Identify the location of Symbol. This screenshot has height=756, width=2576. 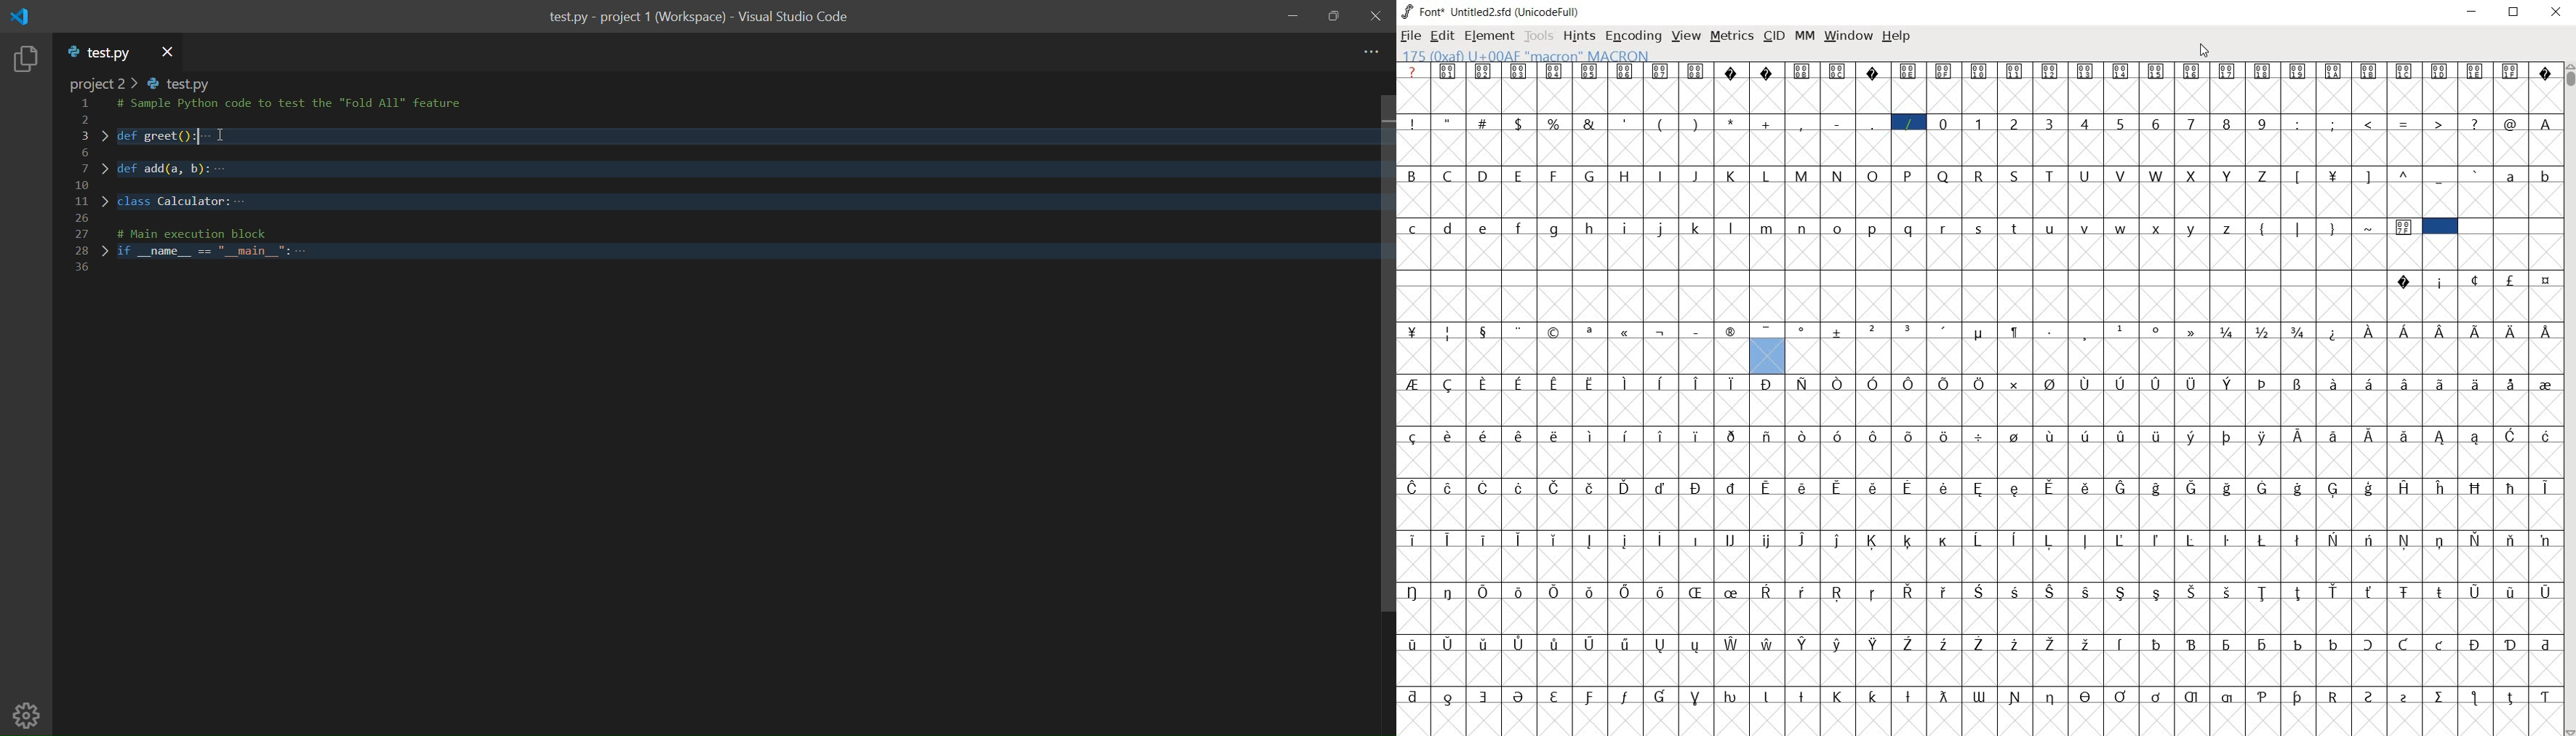
(1521, 487).